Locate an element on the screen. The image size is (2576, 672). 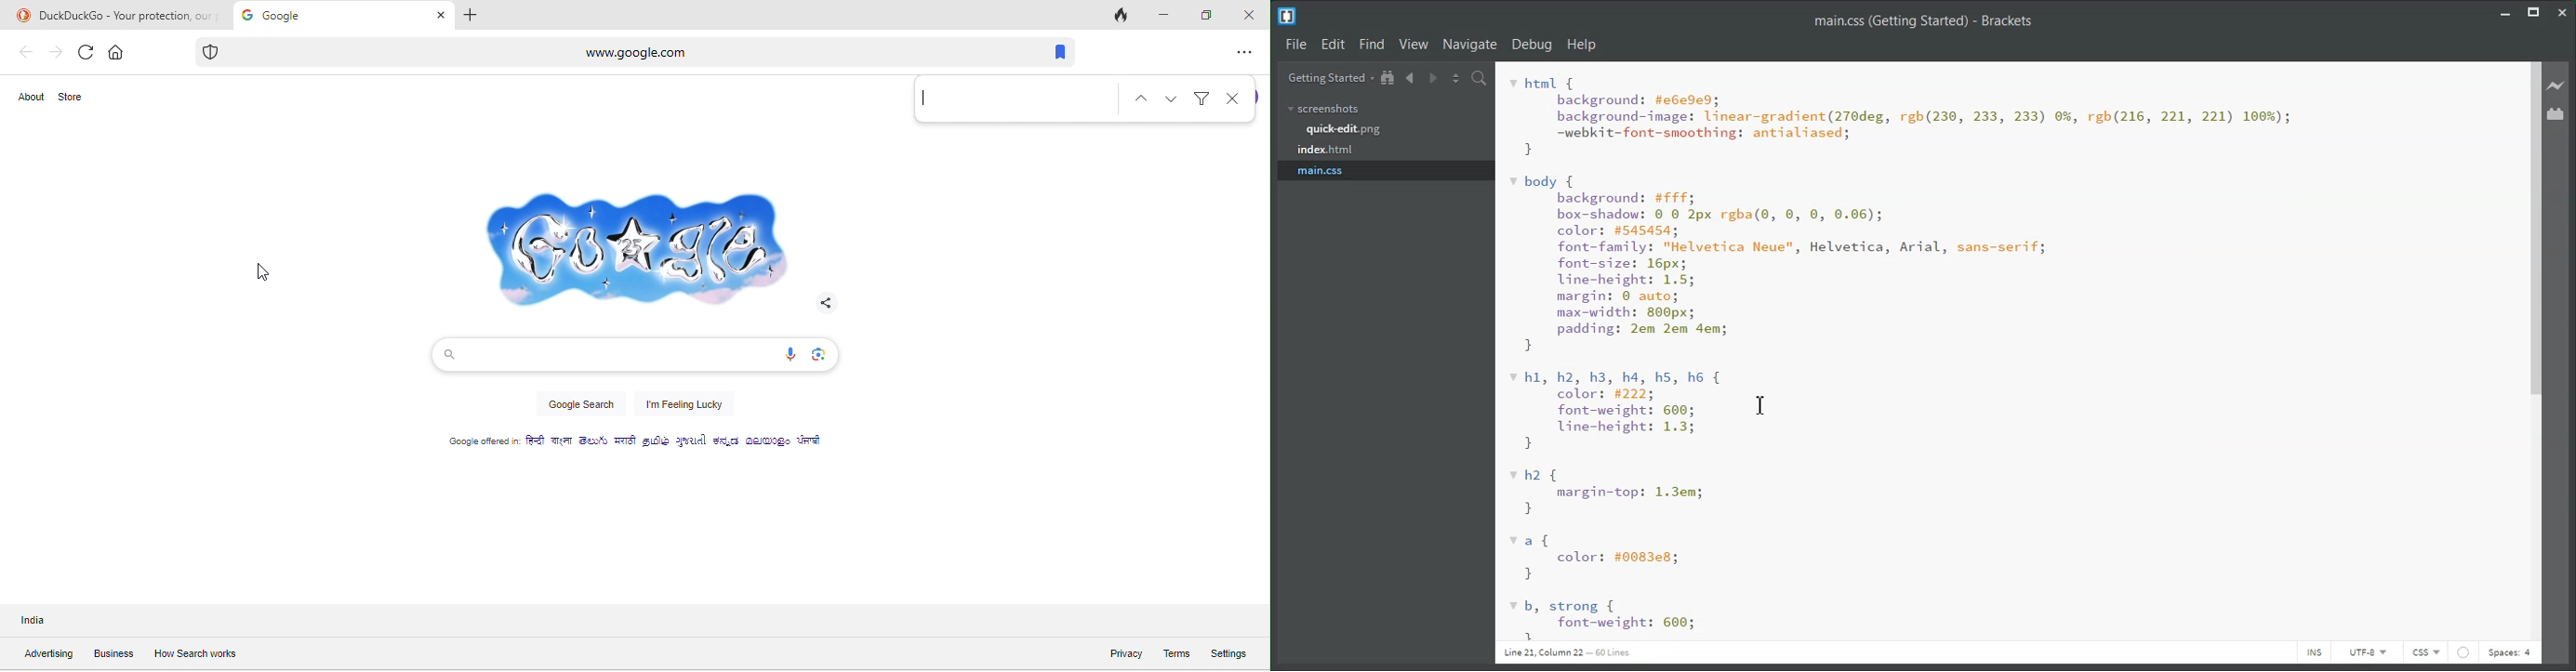
Extension Manager is located at coordinates (2562, 112).